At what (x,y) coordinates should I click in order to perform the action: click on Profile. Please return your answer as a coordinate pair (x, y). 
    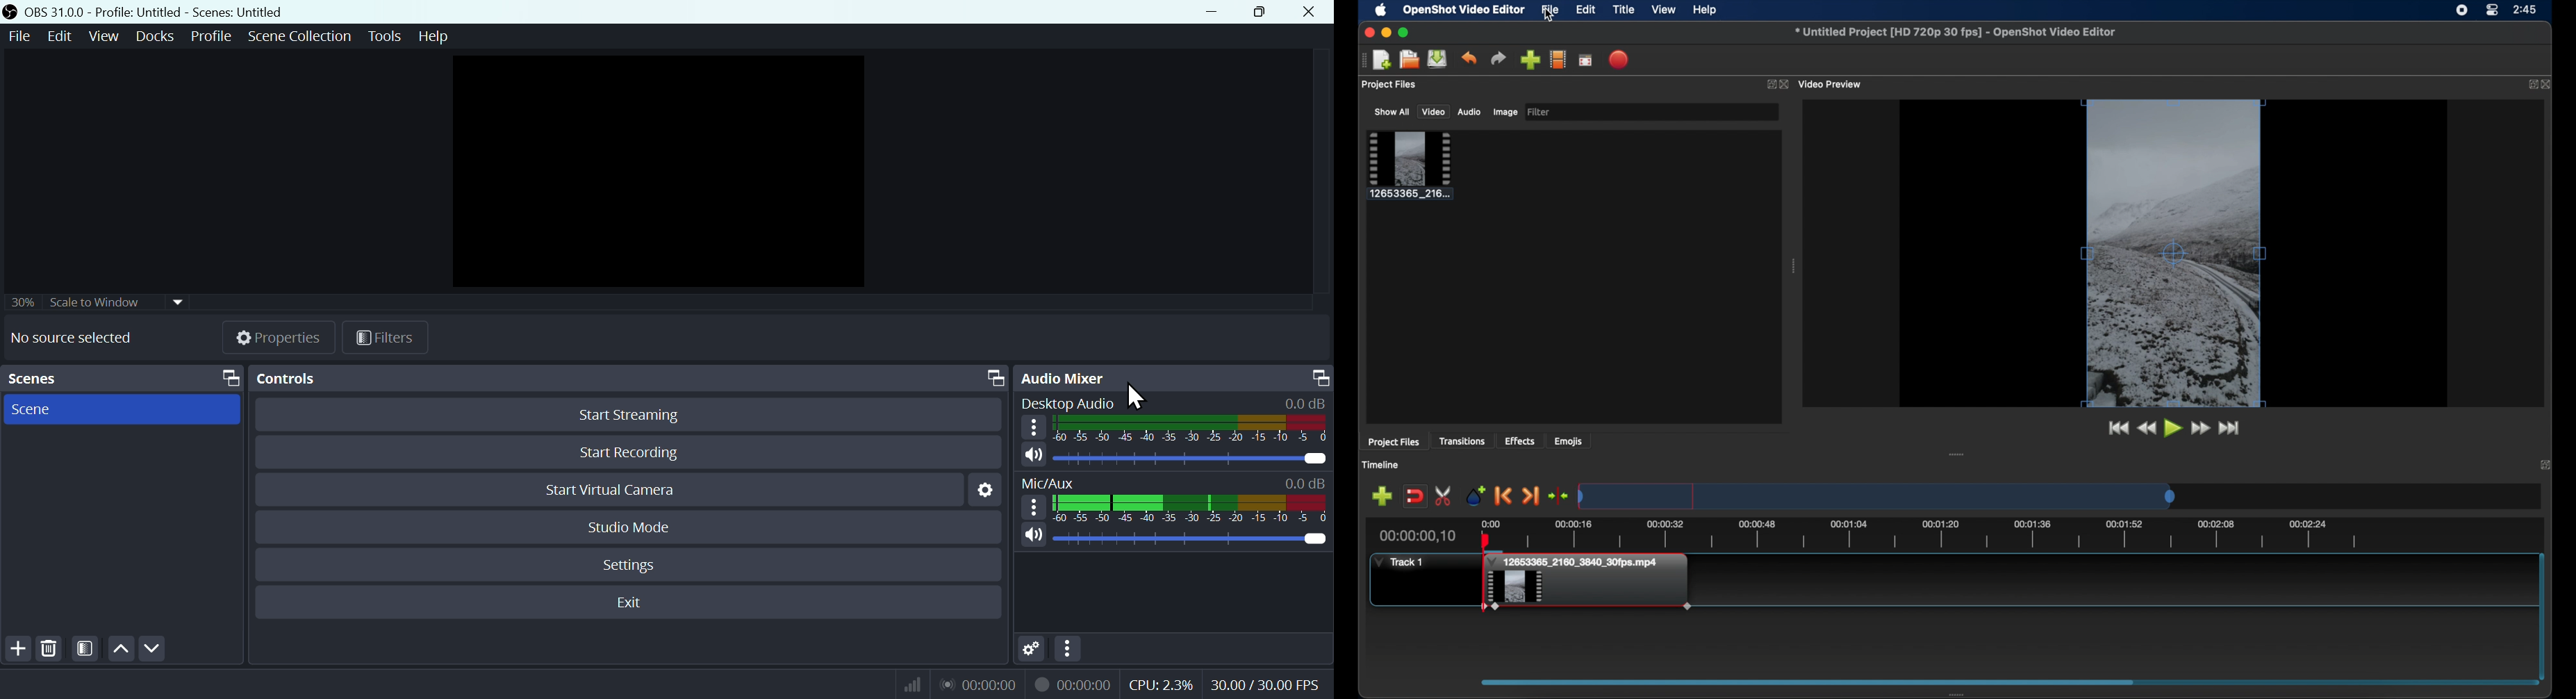
    Looking at the image, I should click on (207, 33).